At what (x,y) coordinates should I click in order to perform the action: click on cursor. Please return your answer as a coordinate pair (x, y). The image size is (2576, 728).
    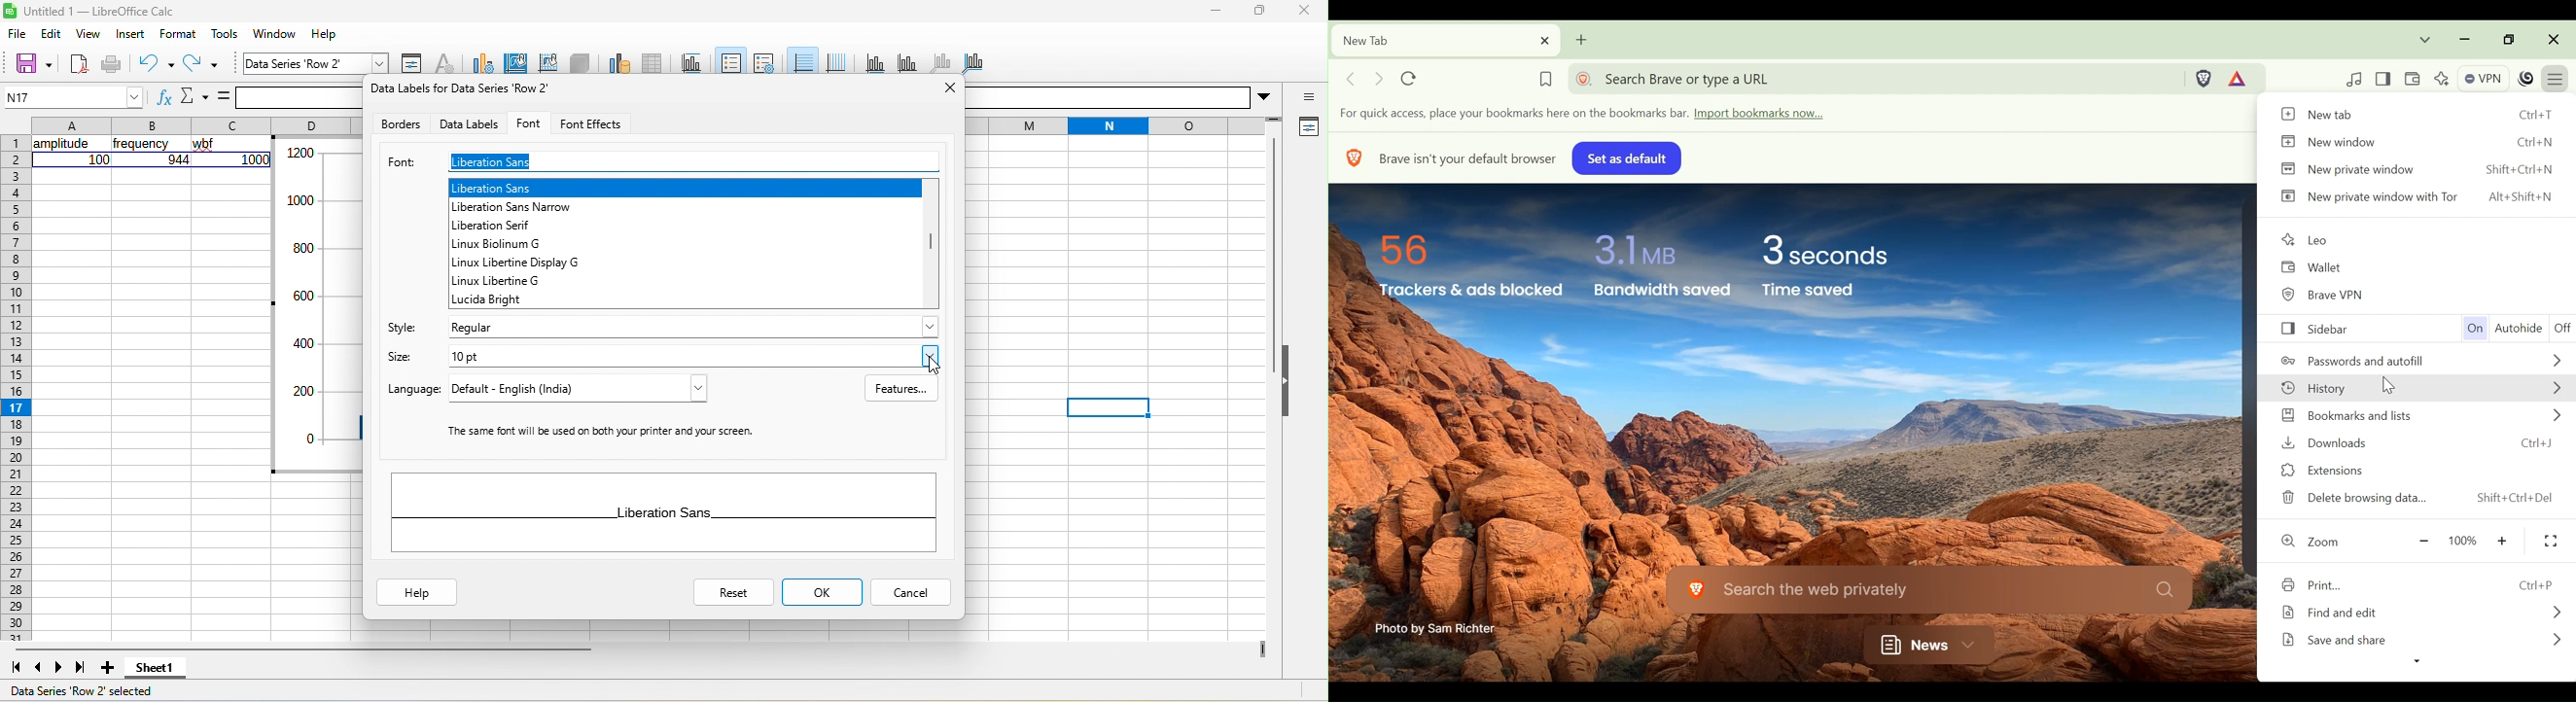
    Looking at the image, I should click on (2391, 385).